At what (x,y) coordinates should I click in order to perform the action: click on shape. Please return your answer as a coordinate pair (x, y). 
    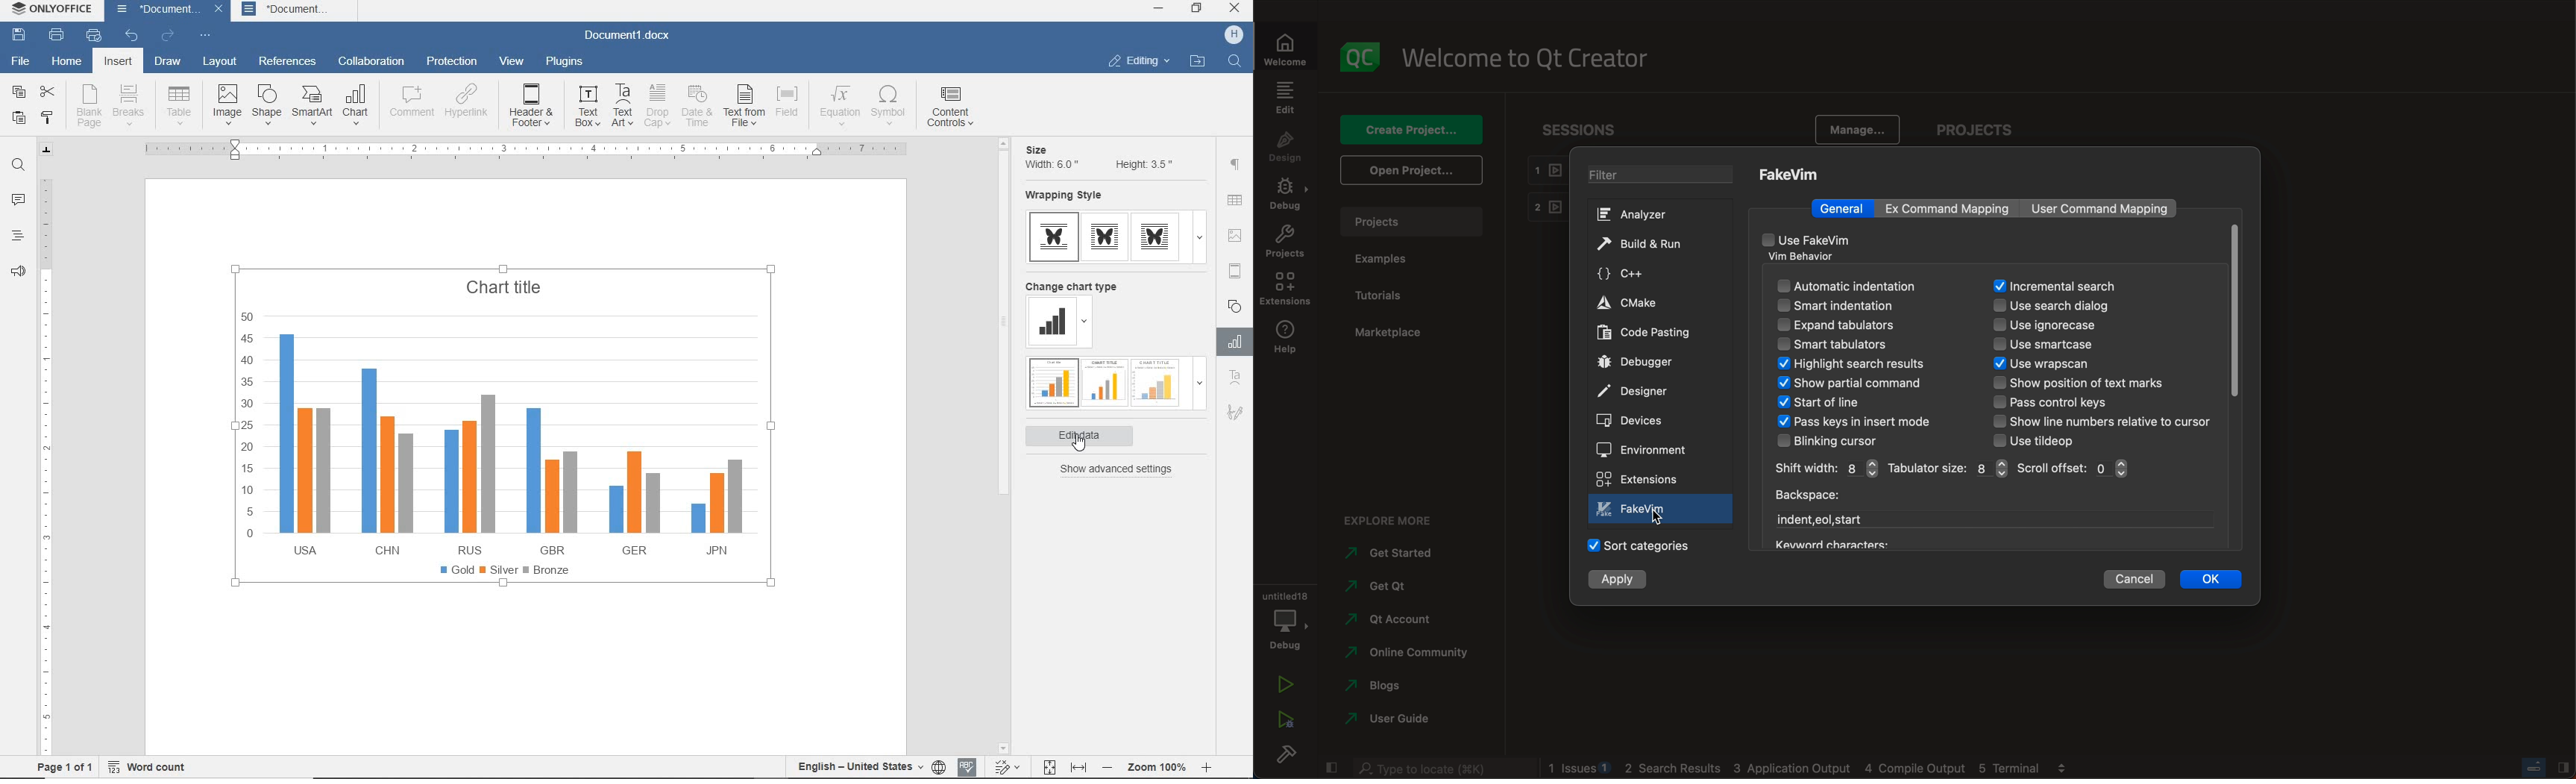
    Looking at the image, I should click on (268, 104).